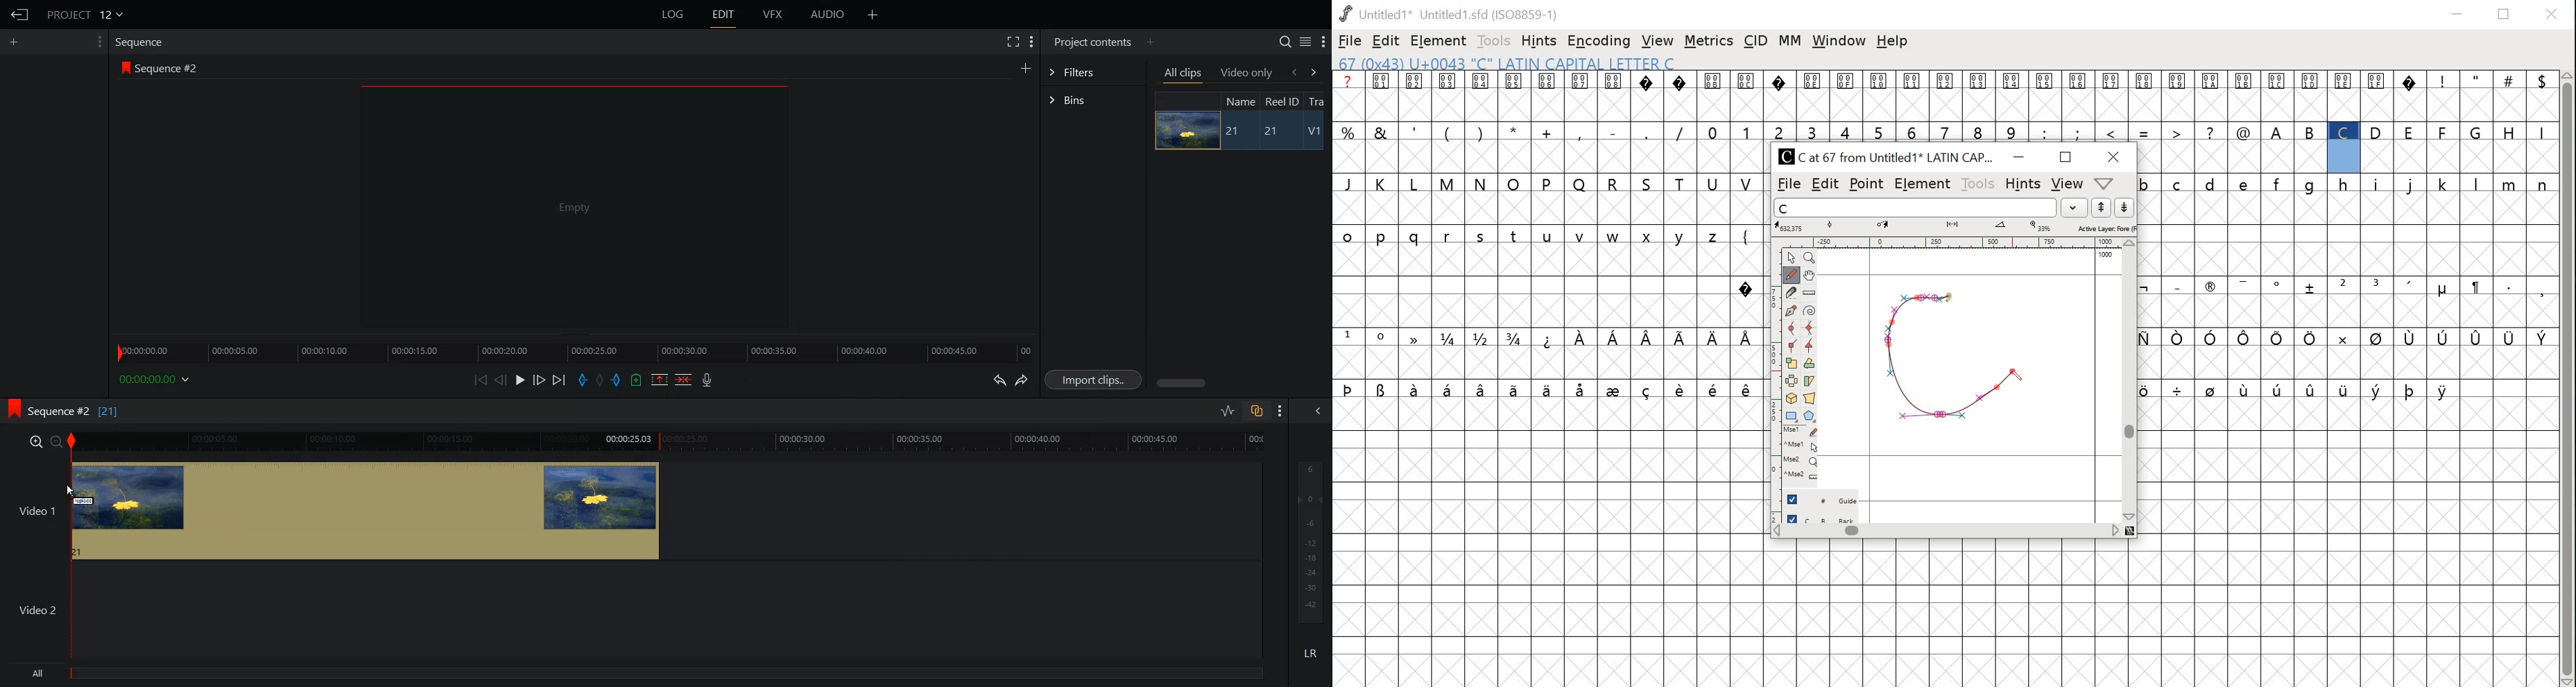 The height and width of the screenshot is (700, 2576). I want to click on Nurse one frame forward, so click(540, 380).